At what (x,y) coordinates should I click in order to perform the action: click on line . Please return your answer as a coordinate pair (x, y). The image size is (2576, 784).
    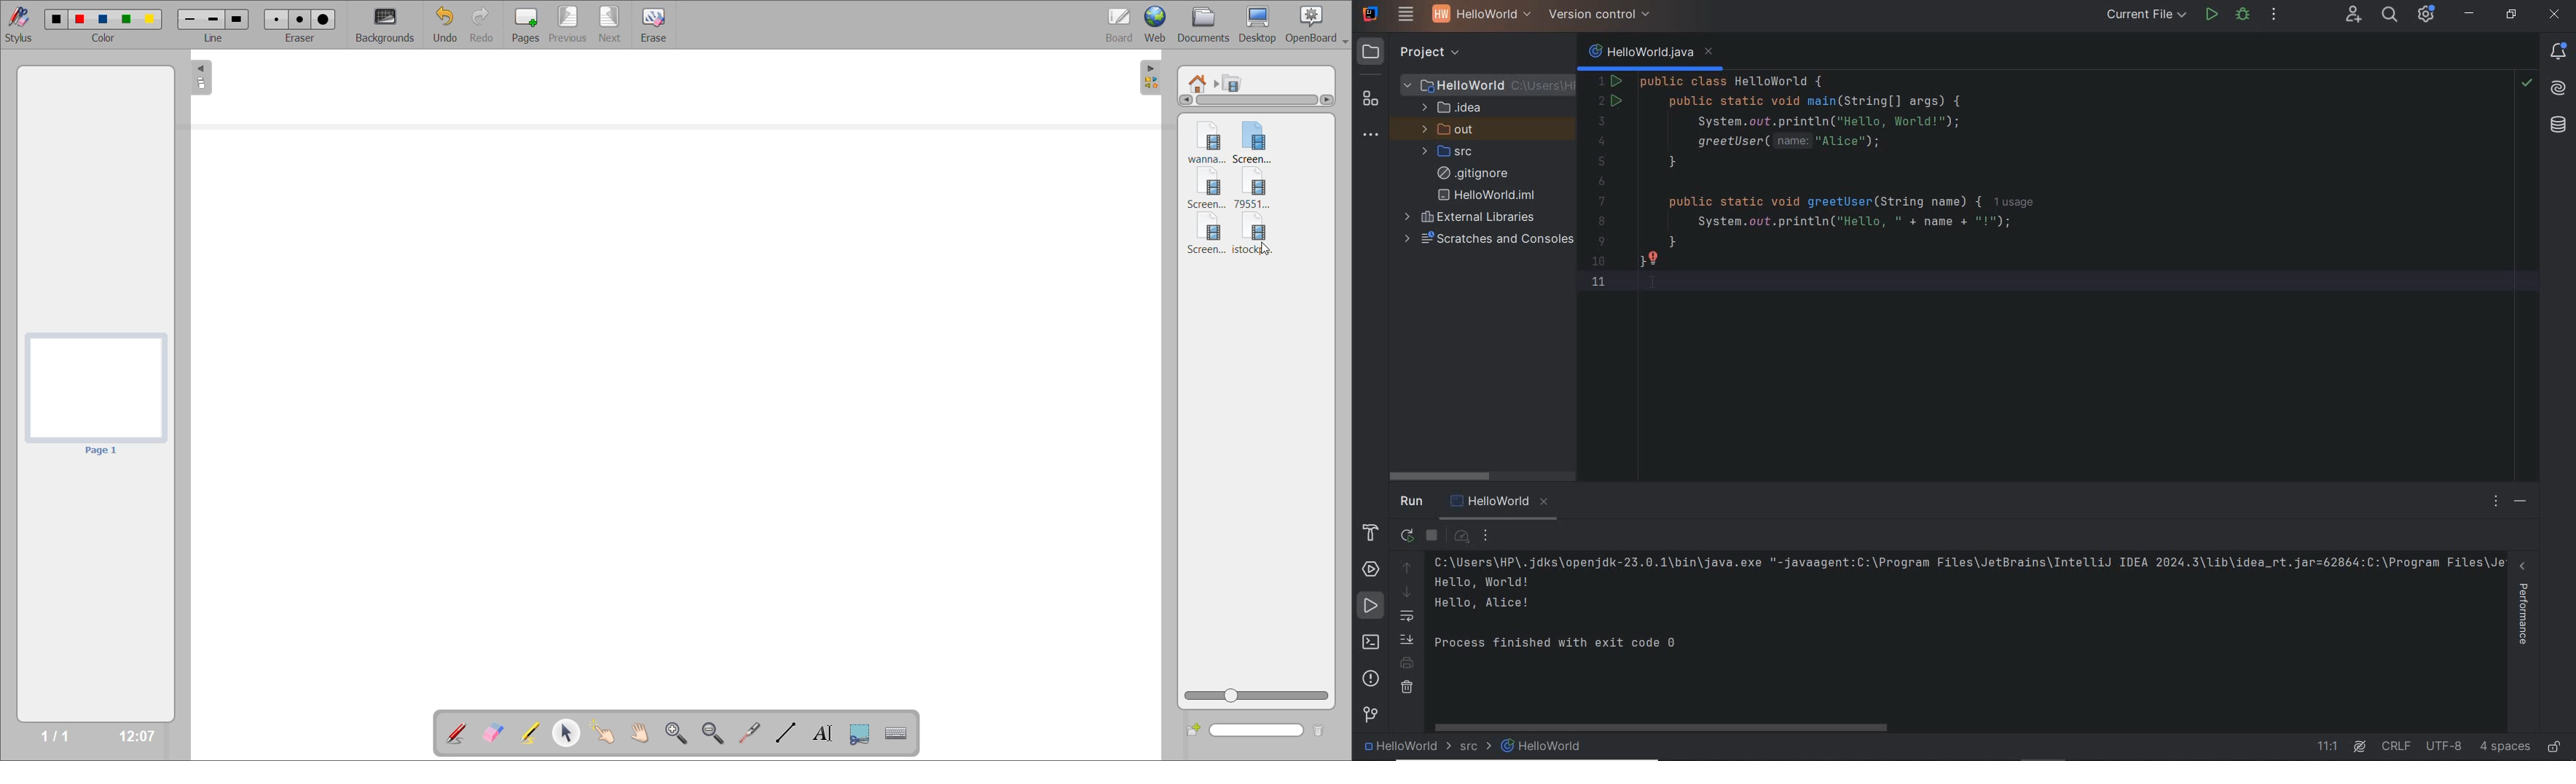
    Looking at the image, I should click on (215, 40).